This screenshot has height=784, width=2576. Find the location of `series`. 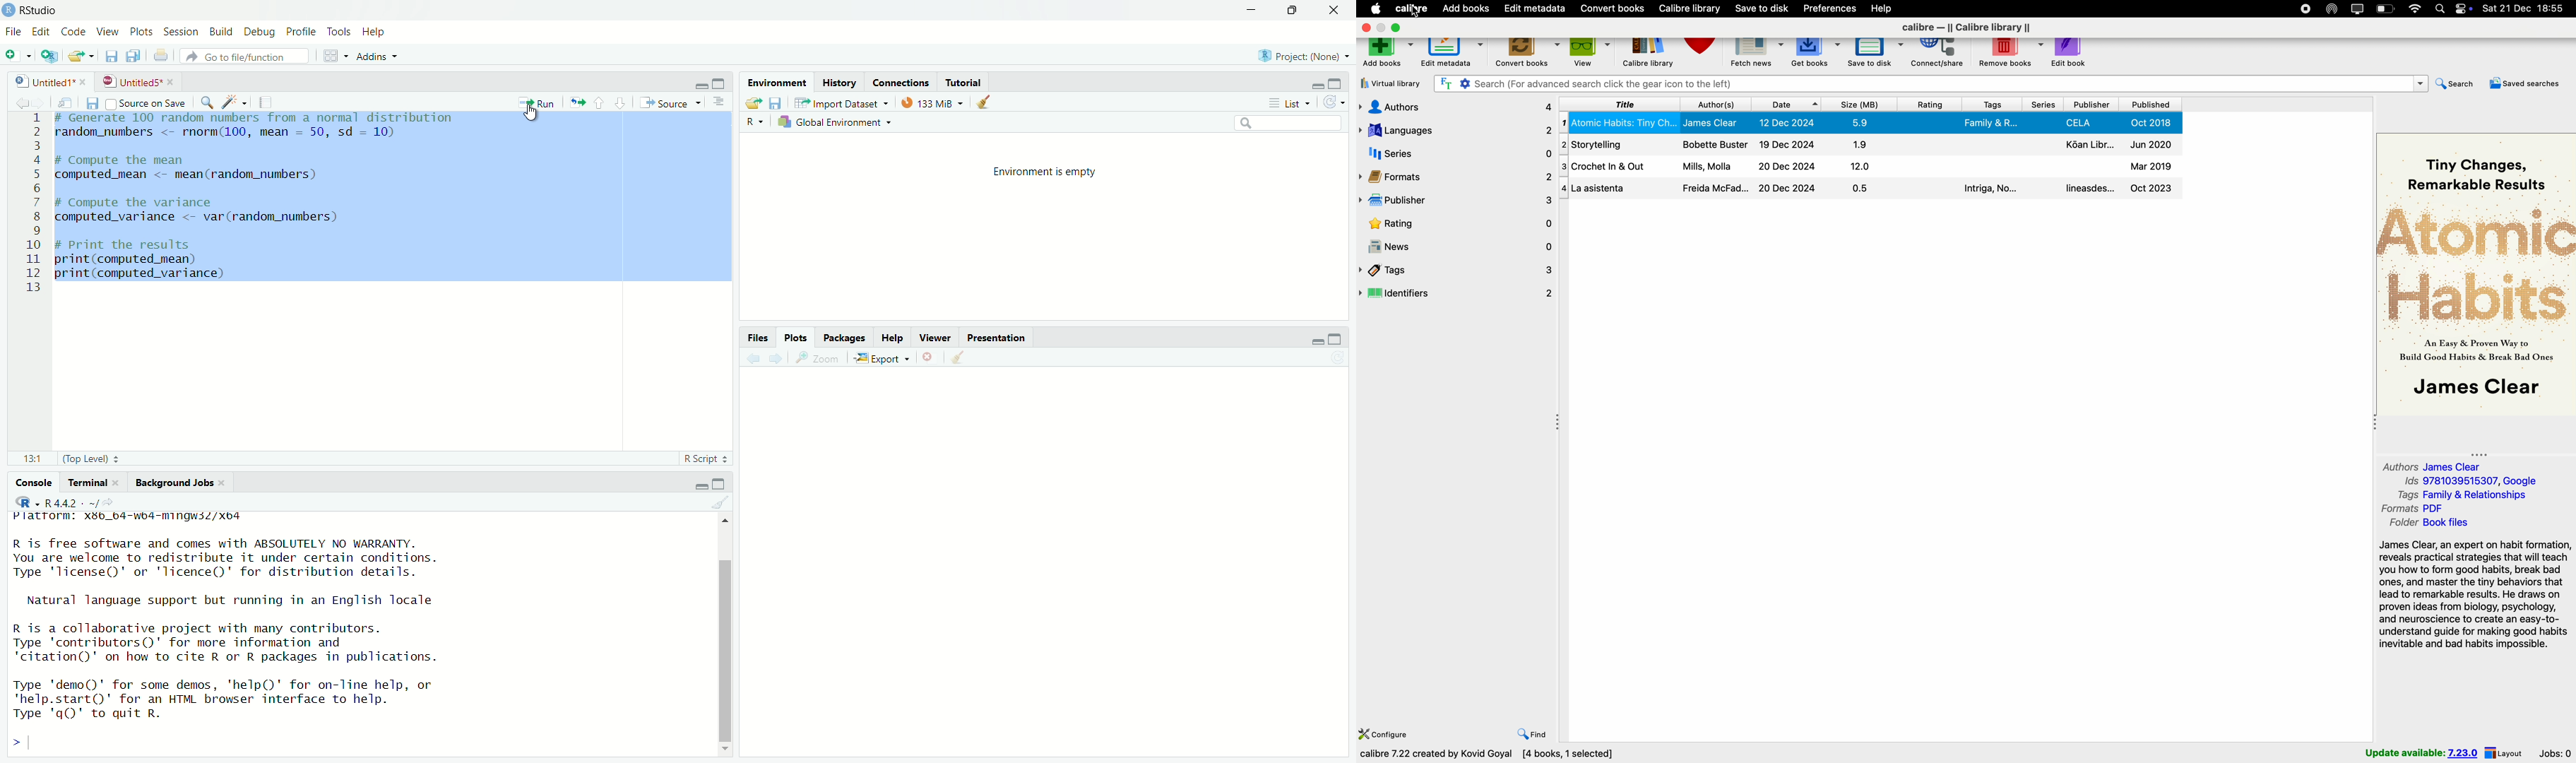

series is located at coordinates (1456, 154).